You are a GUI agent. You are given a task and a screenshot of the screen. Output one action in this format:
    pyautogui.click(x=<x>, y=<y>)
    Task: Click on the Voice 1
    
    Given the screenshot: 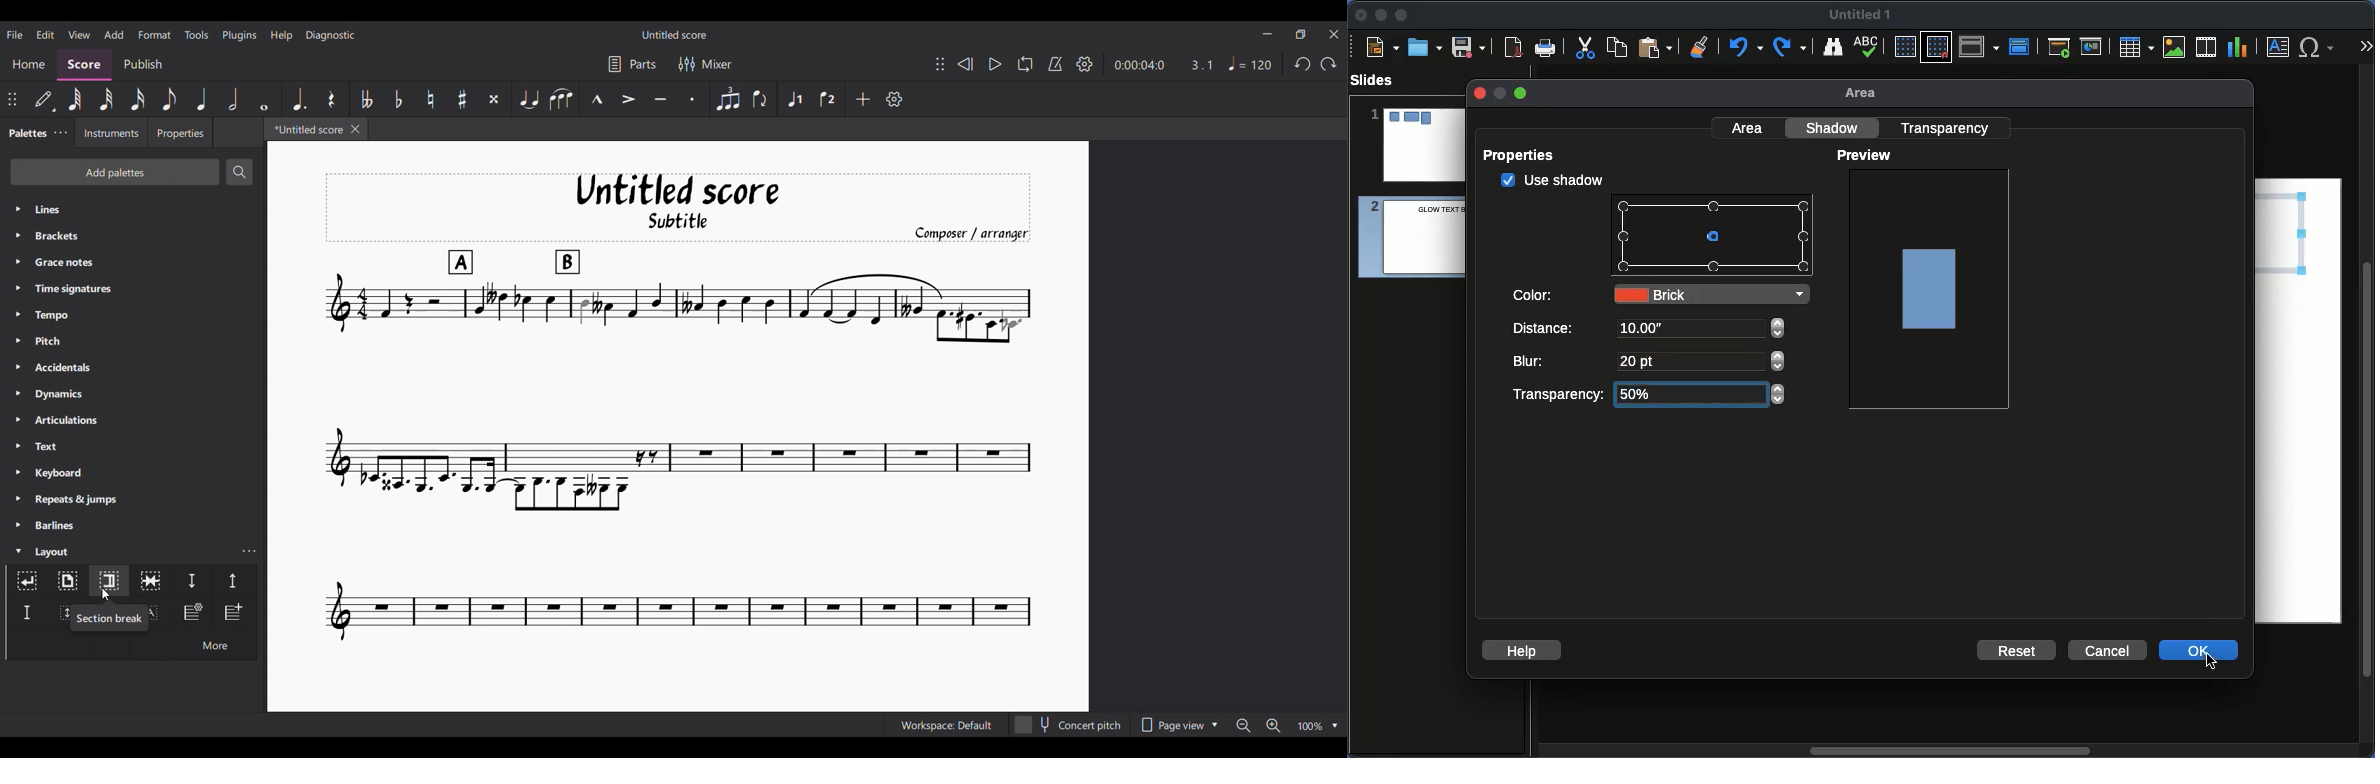 What is the action you would take?
    pyautogui.click(x=794, y=99)
    